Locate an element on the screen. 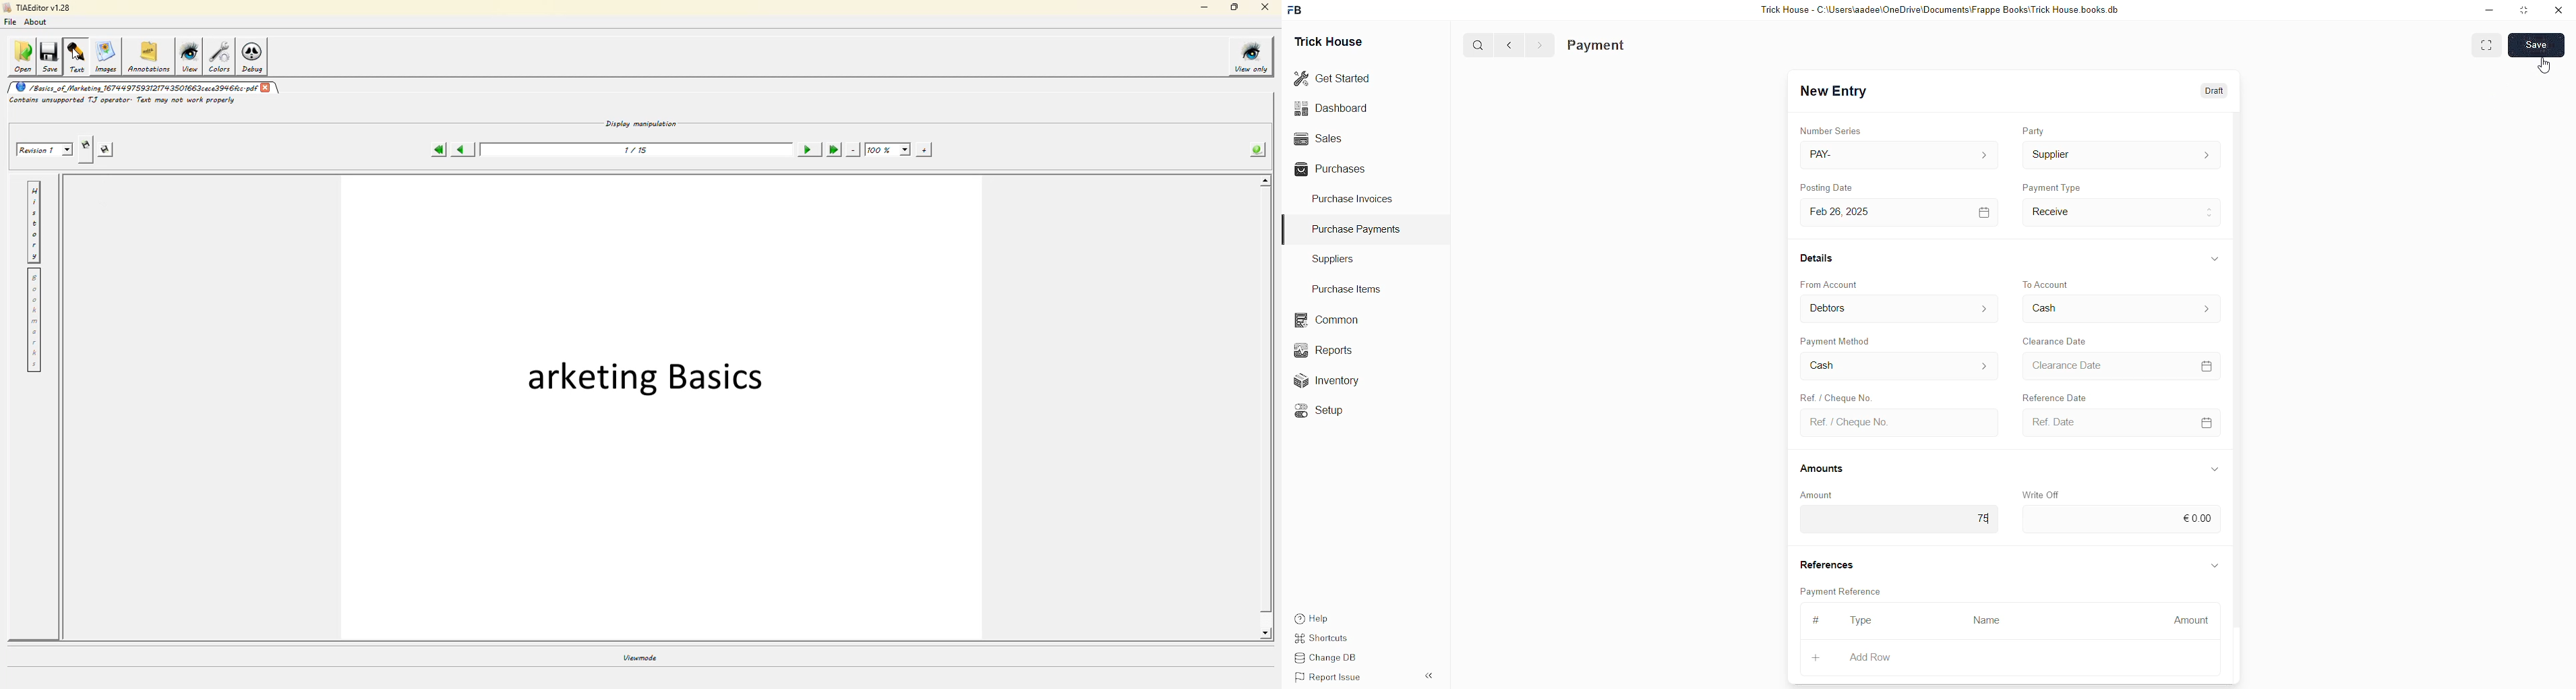 The width and height of the screenshot is (2576, 700). Name is located at coordinates (1987, 621).